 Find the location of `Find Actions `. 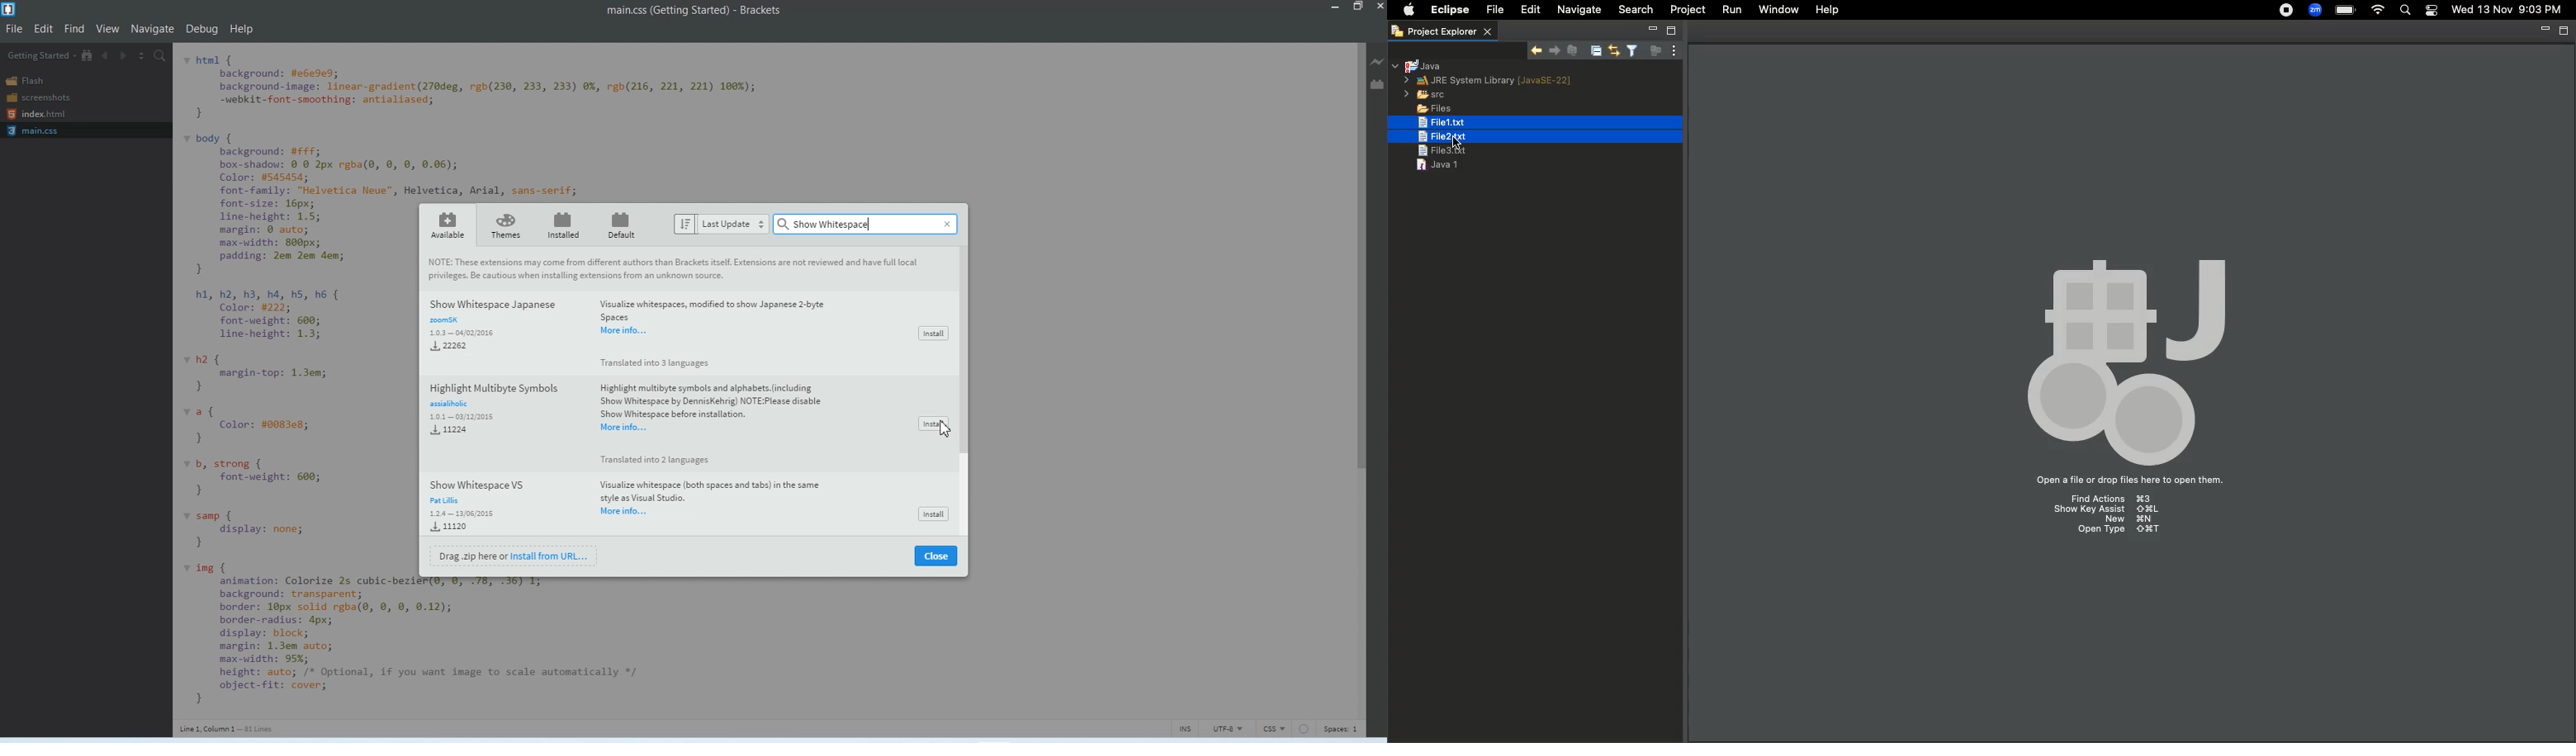

Find Actions  is located at coordinates (2119, 499).